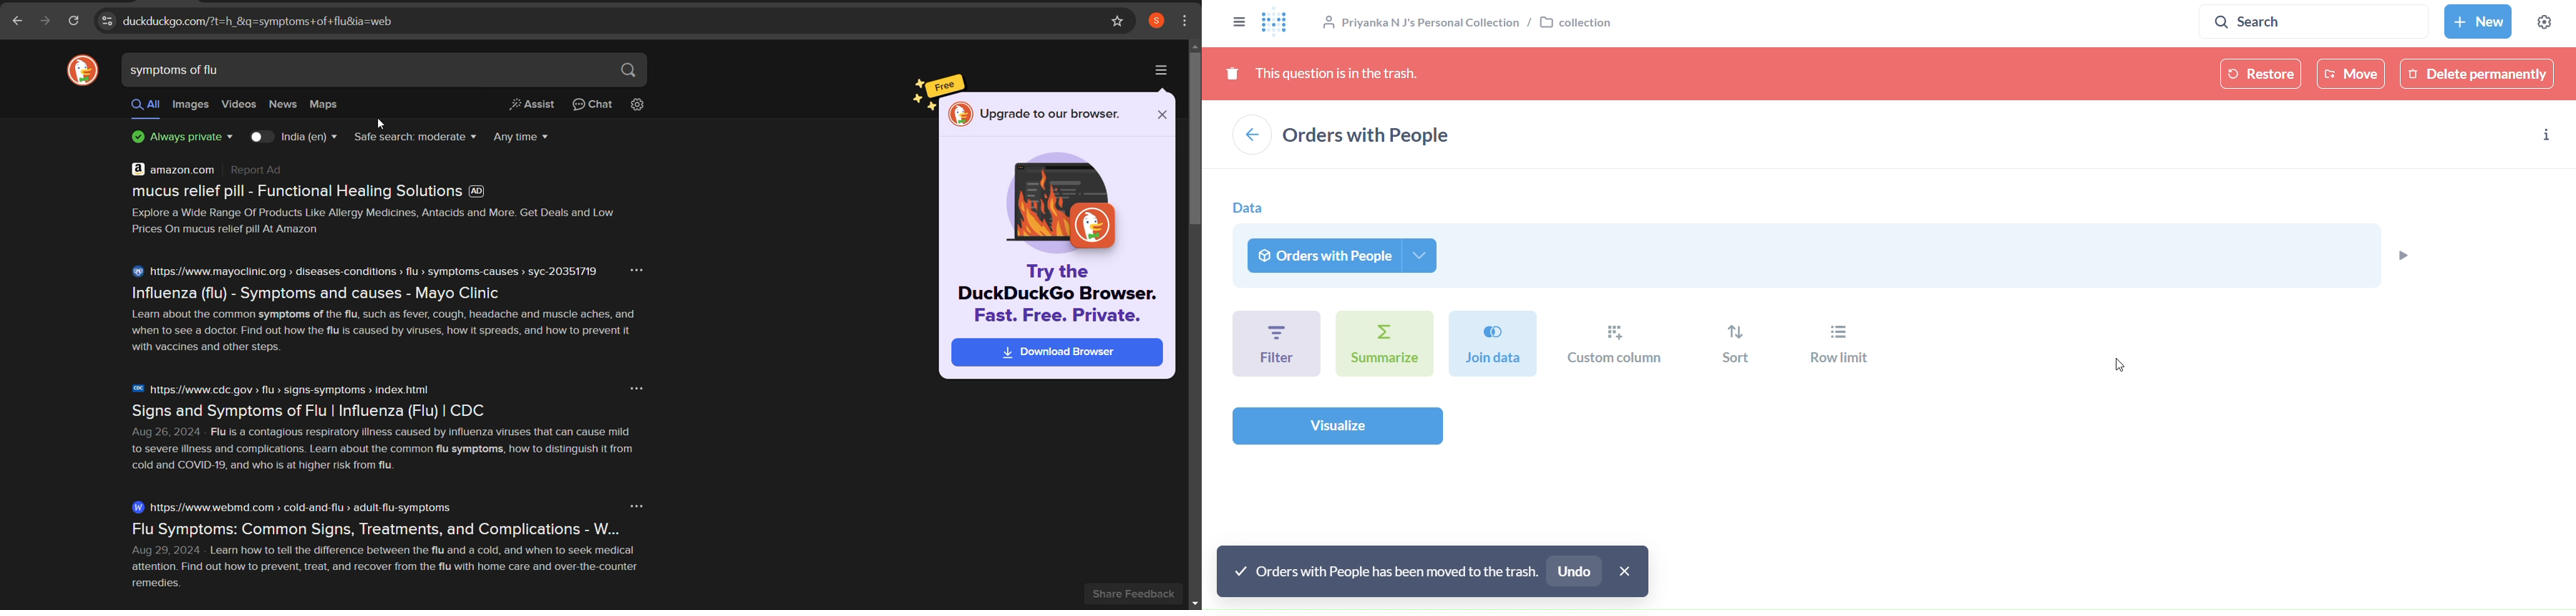  Describe the element at coordinates (191, 105) in the screenshot. I see `images` at that location.